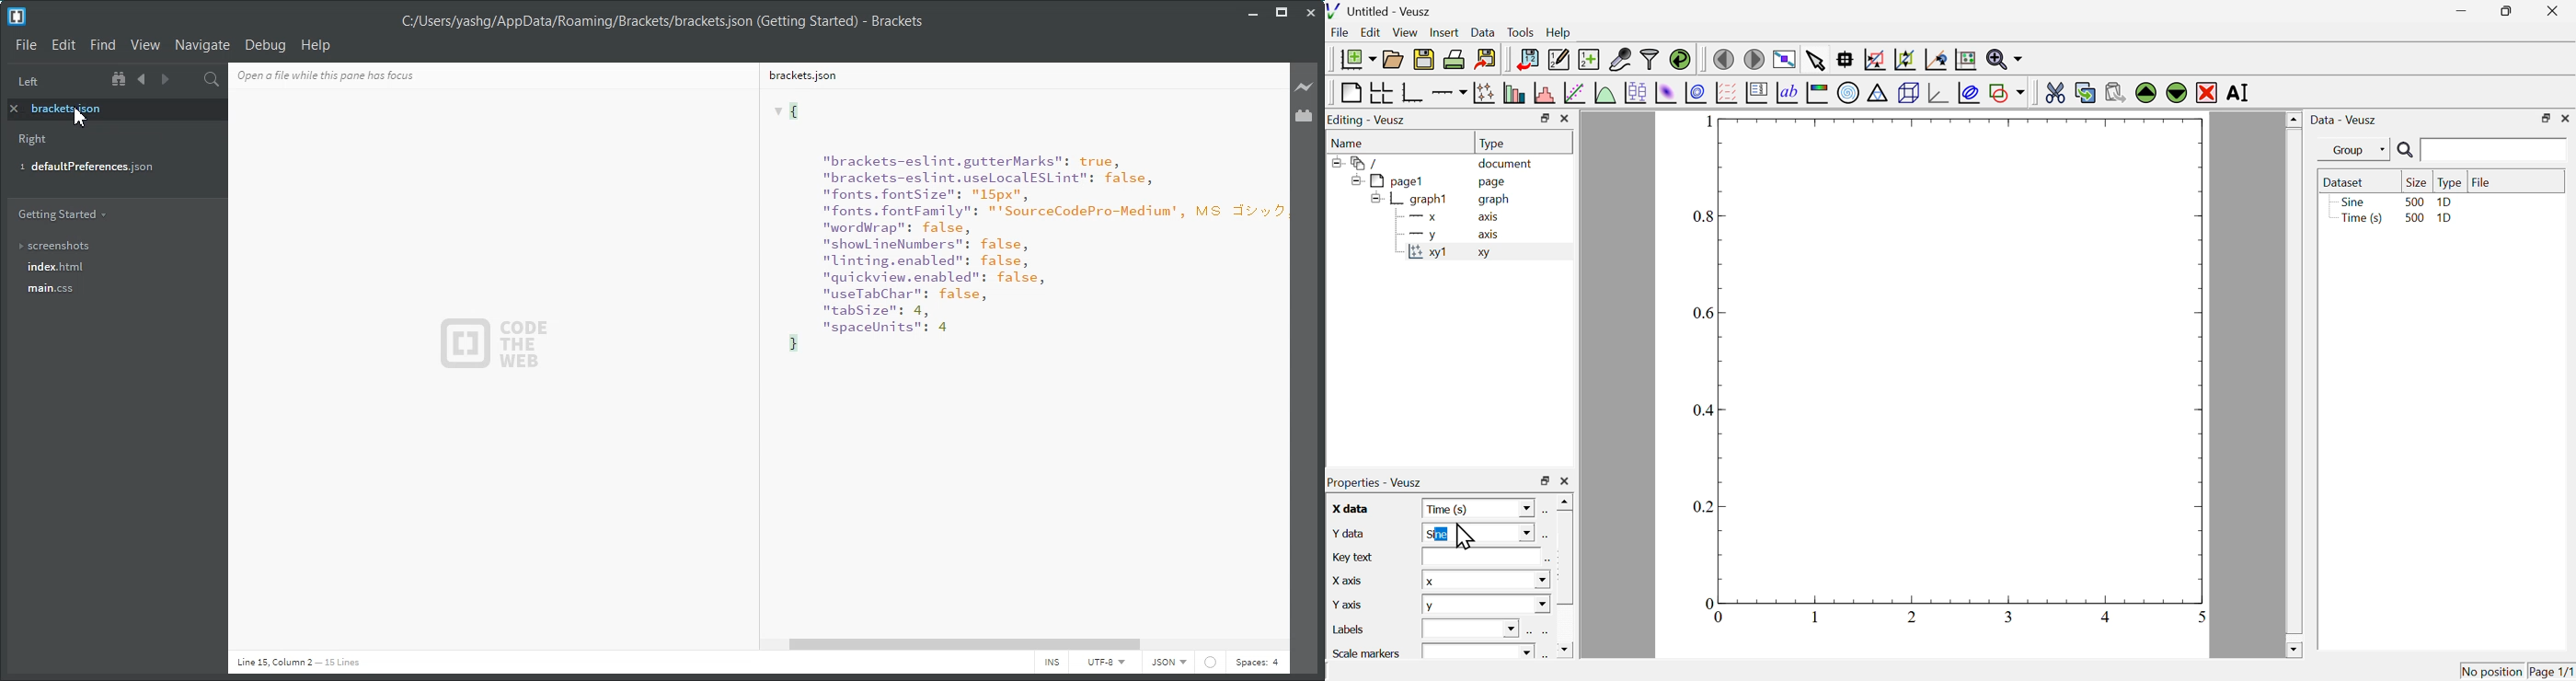  What do you see at coordinates (2414, 201) in the screenshot?
I see `500` at bounding box center [2414, 201].